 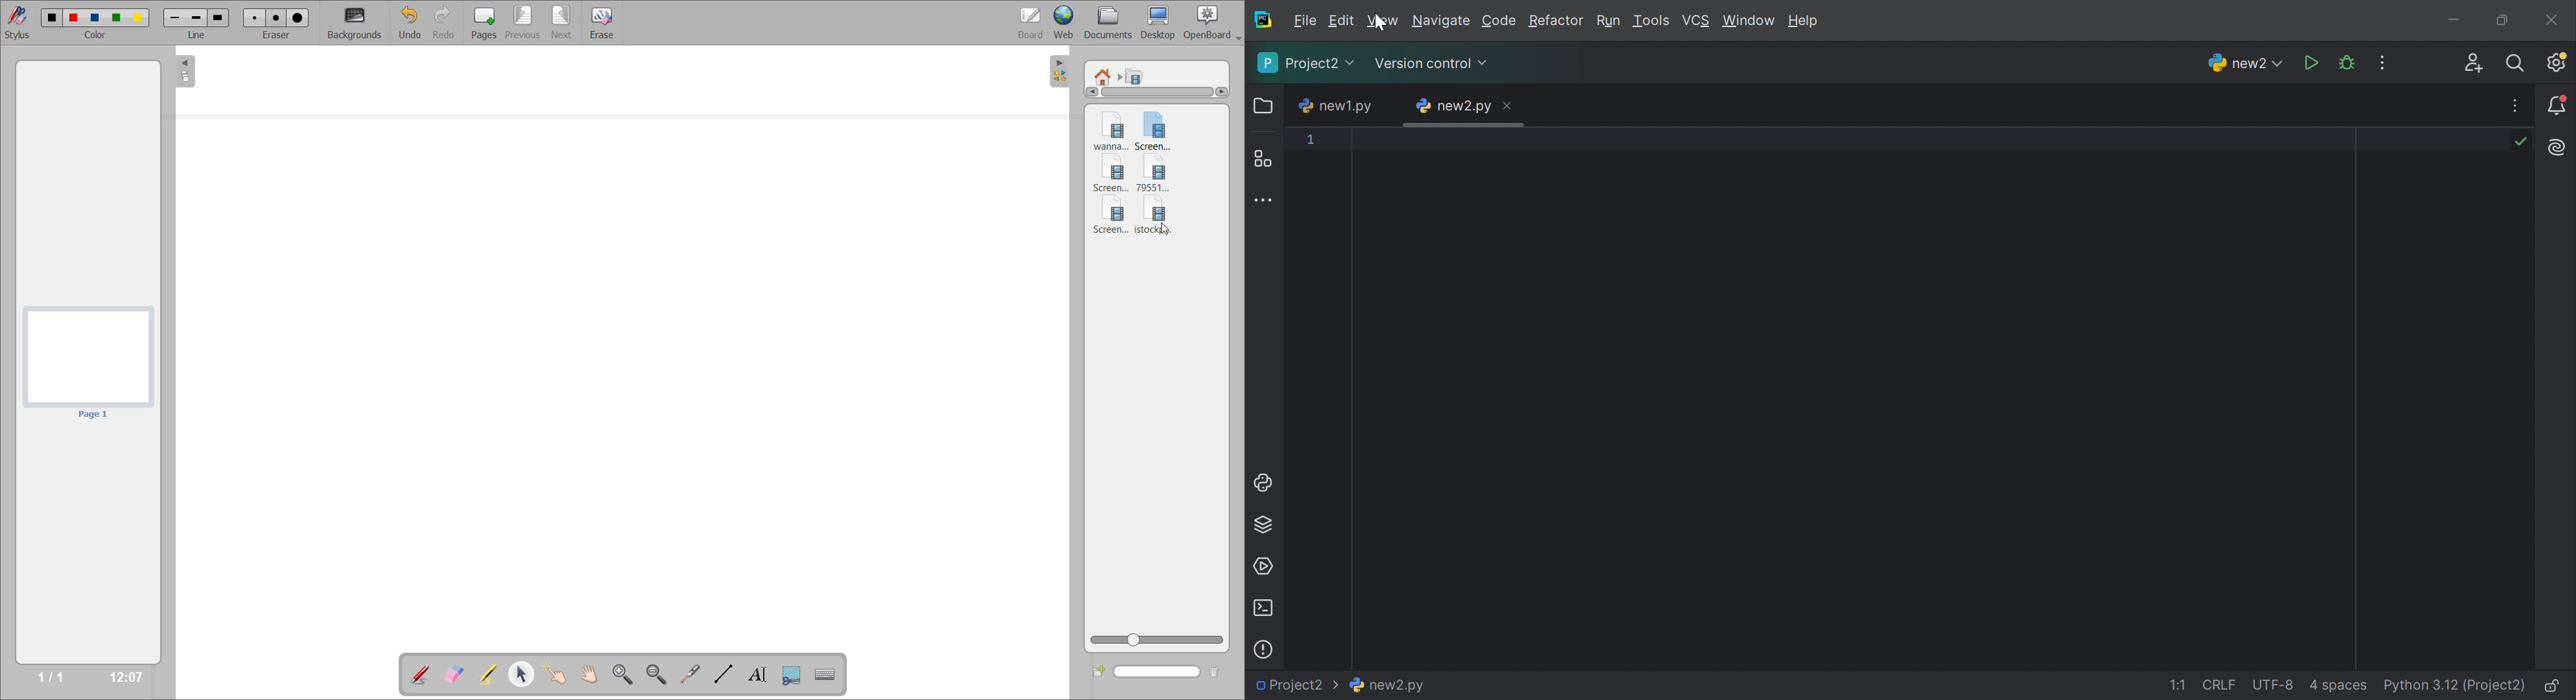 I want to click on Make file read-only, so click(x=2551, y=685).